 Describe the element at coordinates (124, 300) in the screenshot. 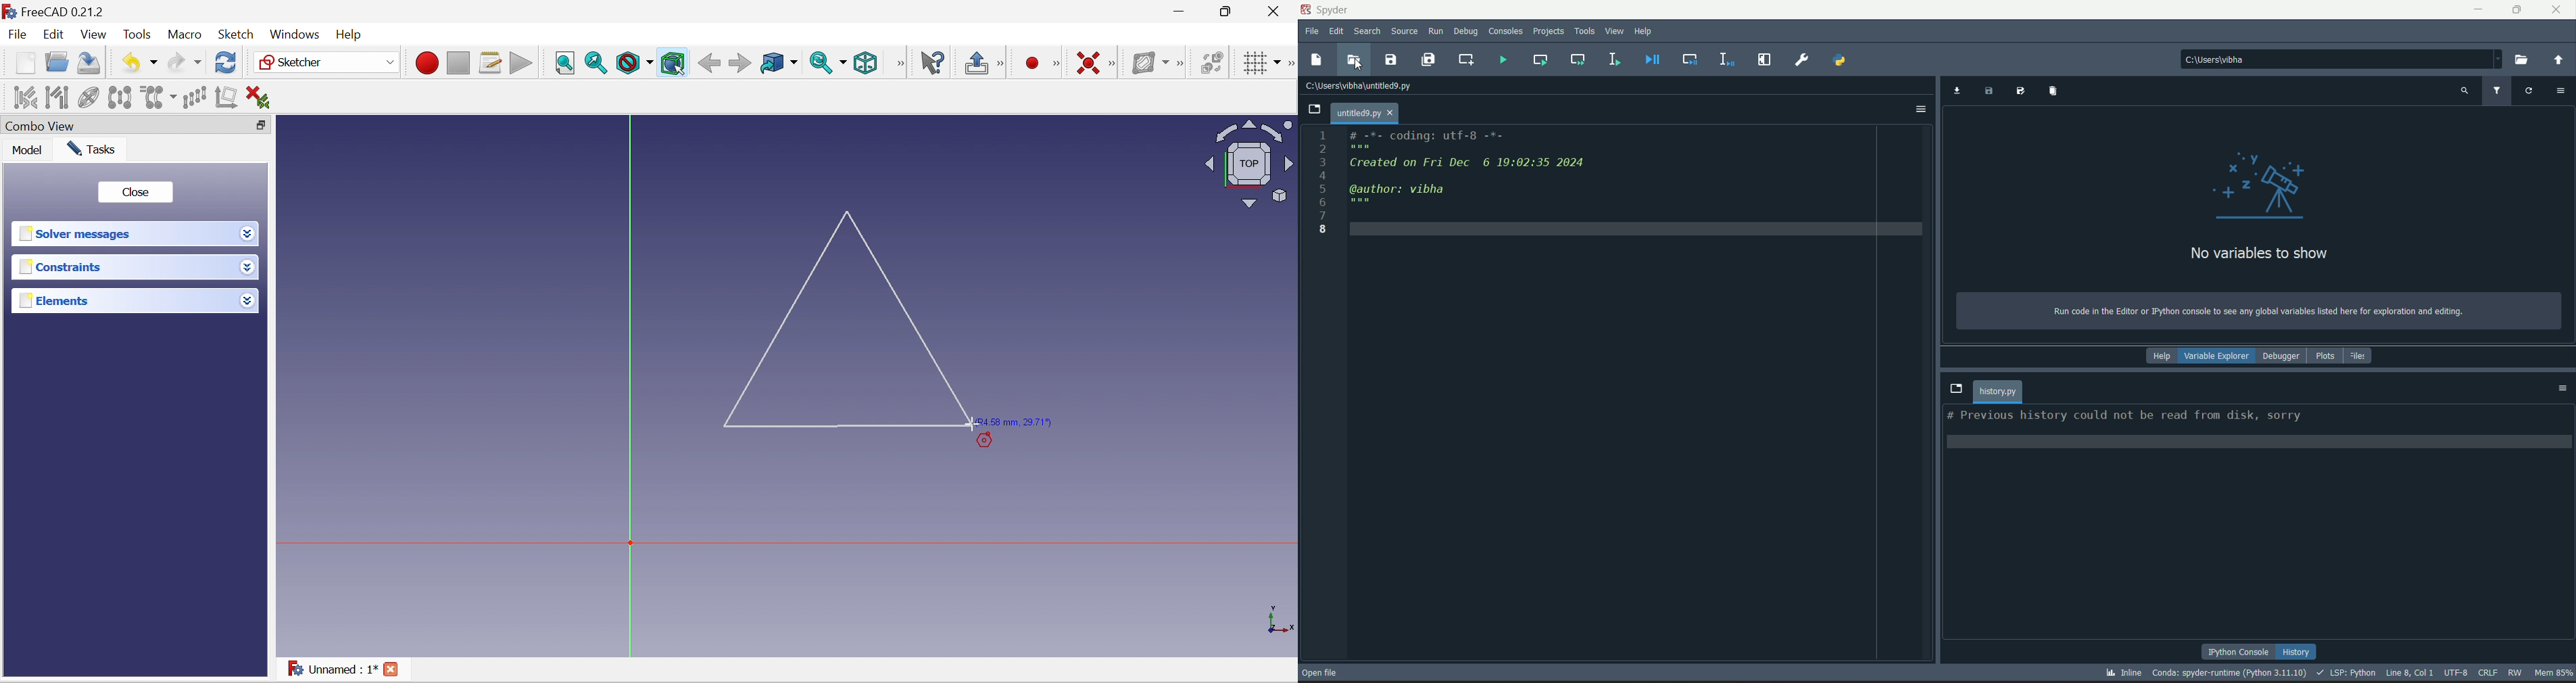

I see `Elements` at that location.